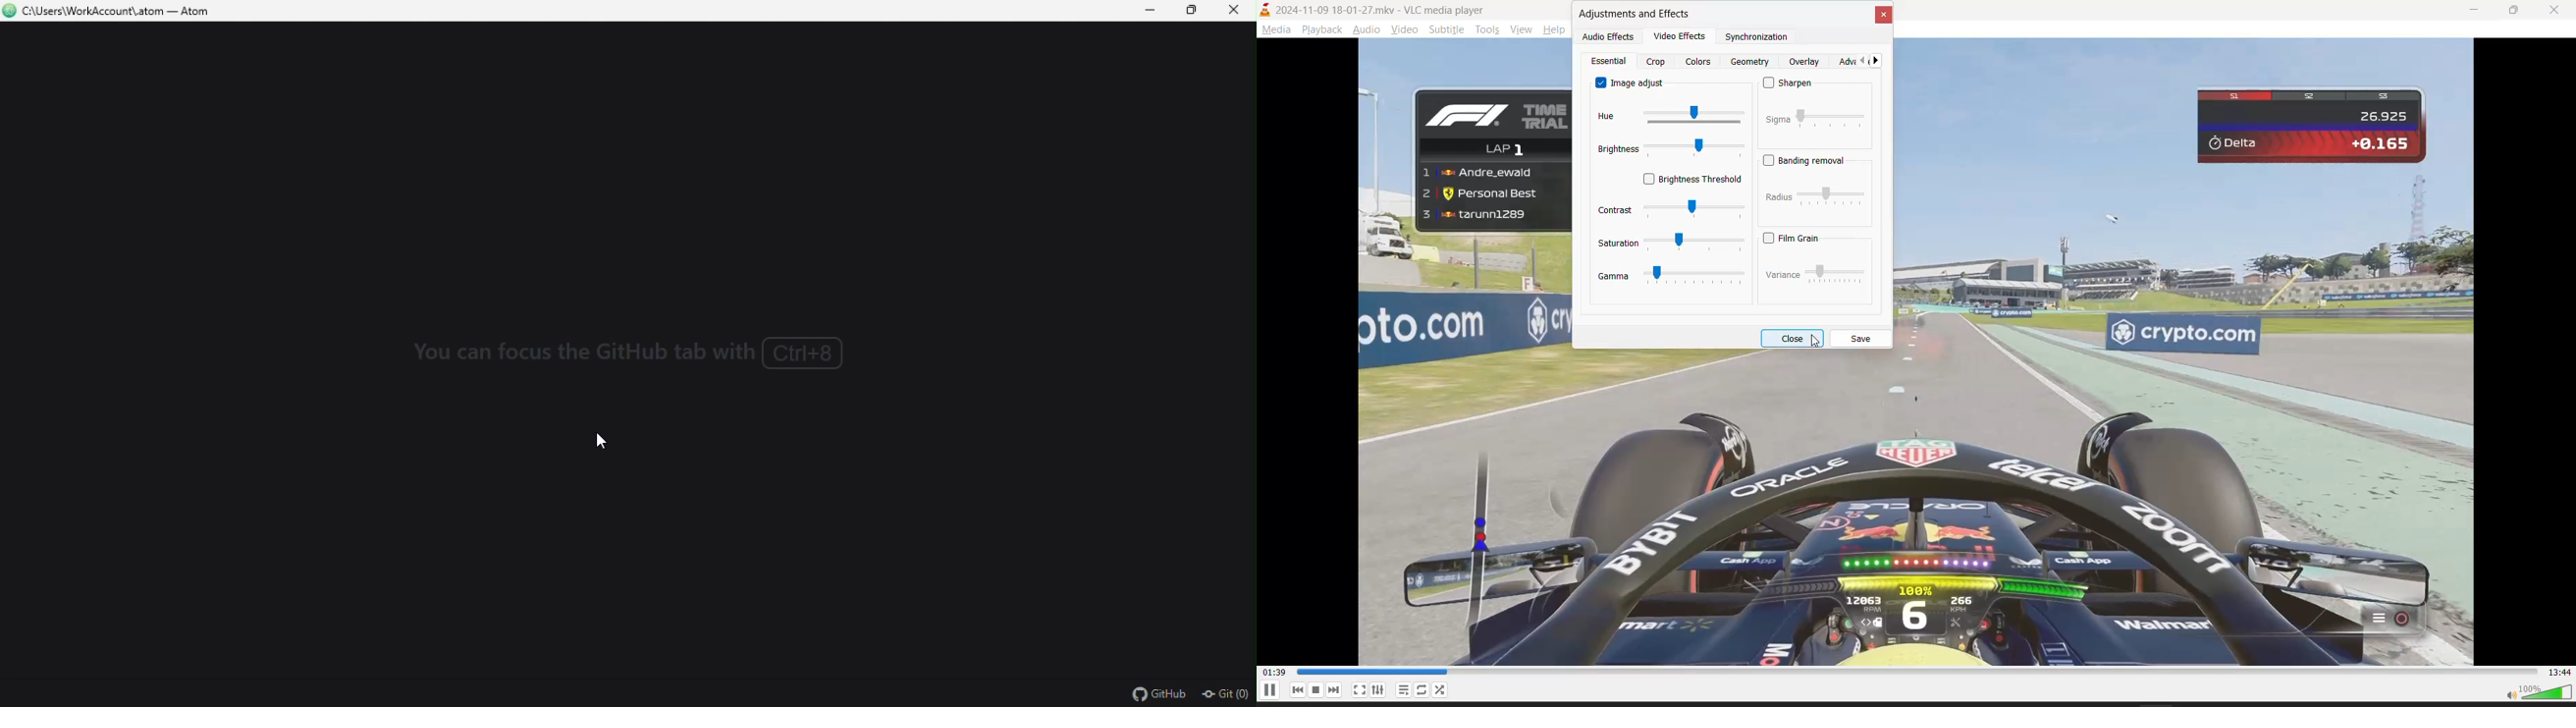 The image size is (2576, 728). I want to click on maximize, so click(2516, 9).